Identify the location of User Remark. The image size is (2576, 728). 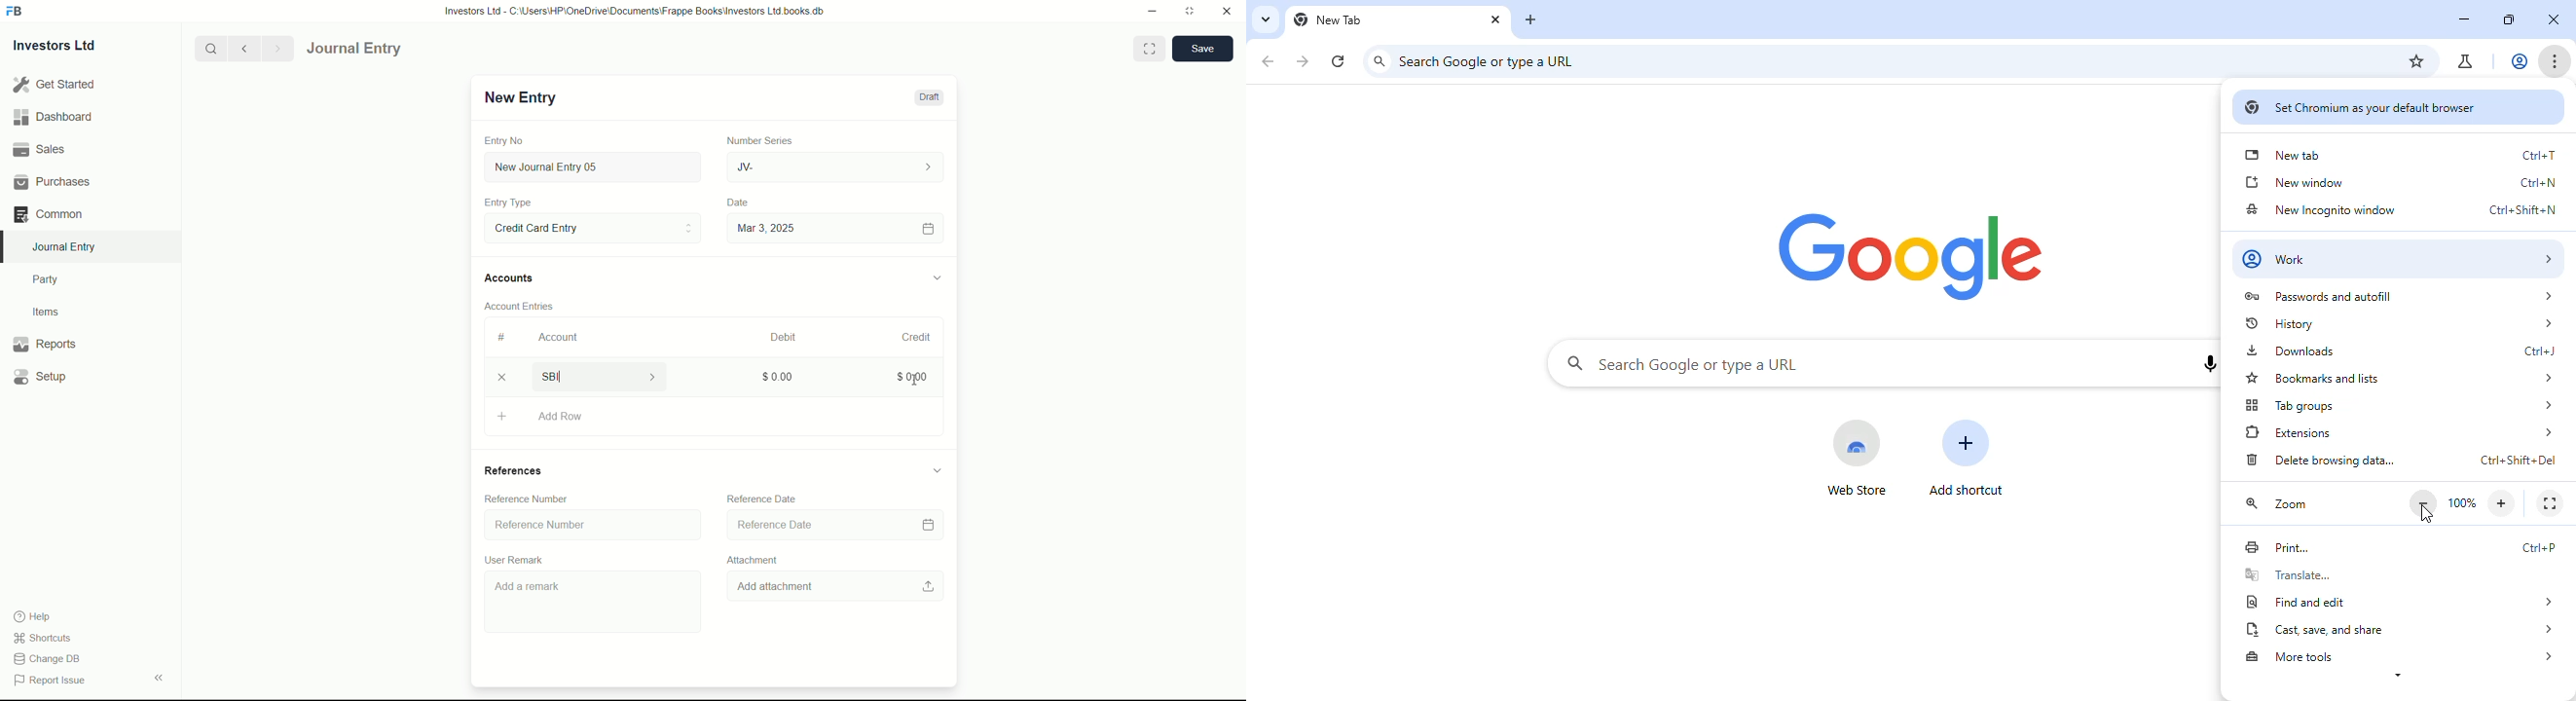
(517, 558).